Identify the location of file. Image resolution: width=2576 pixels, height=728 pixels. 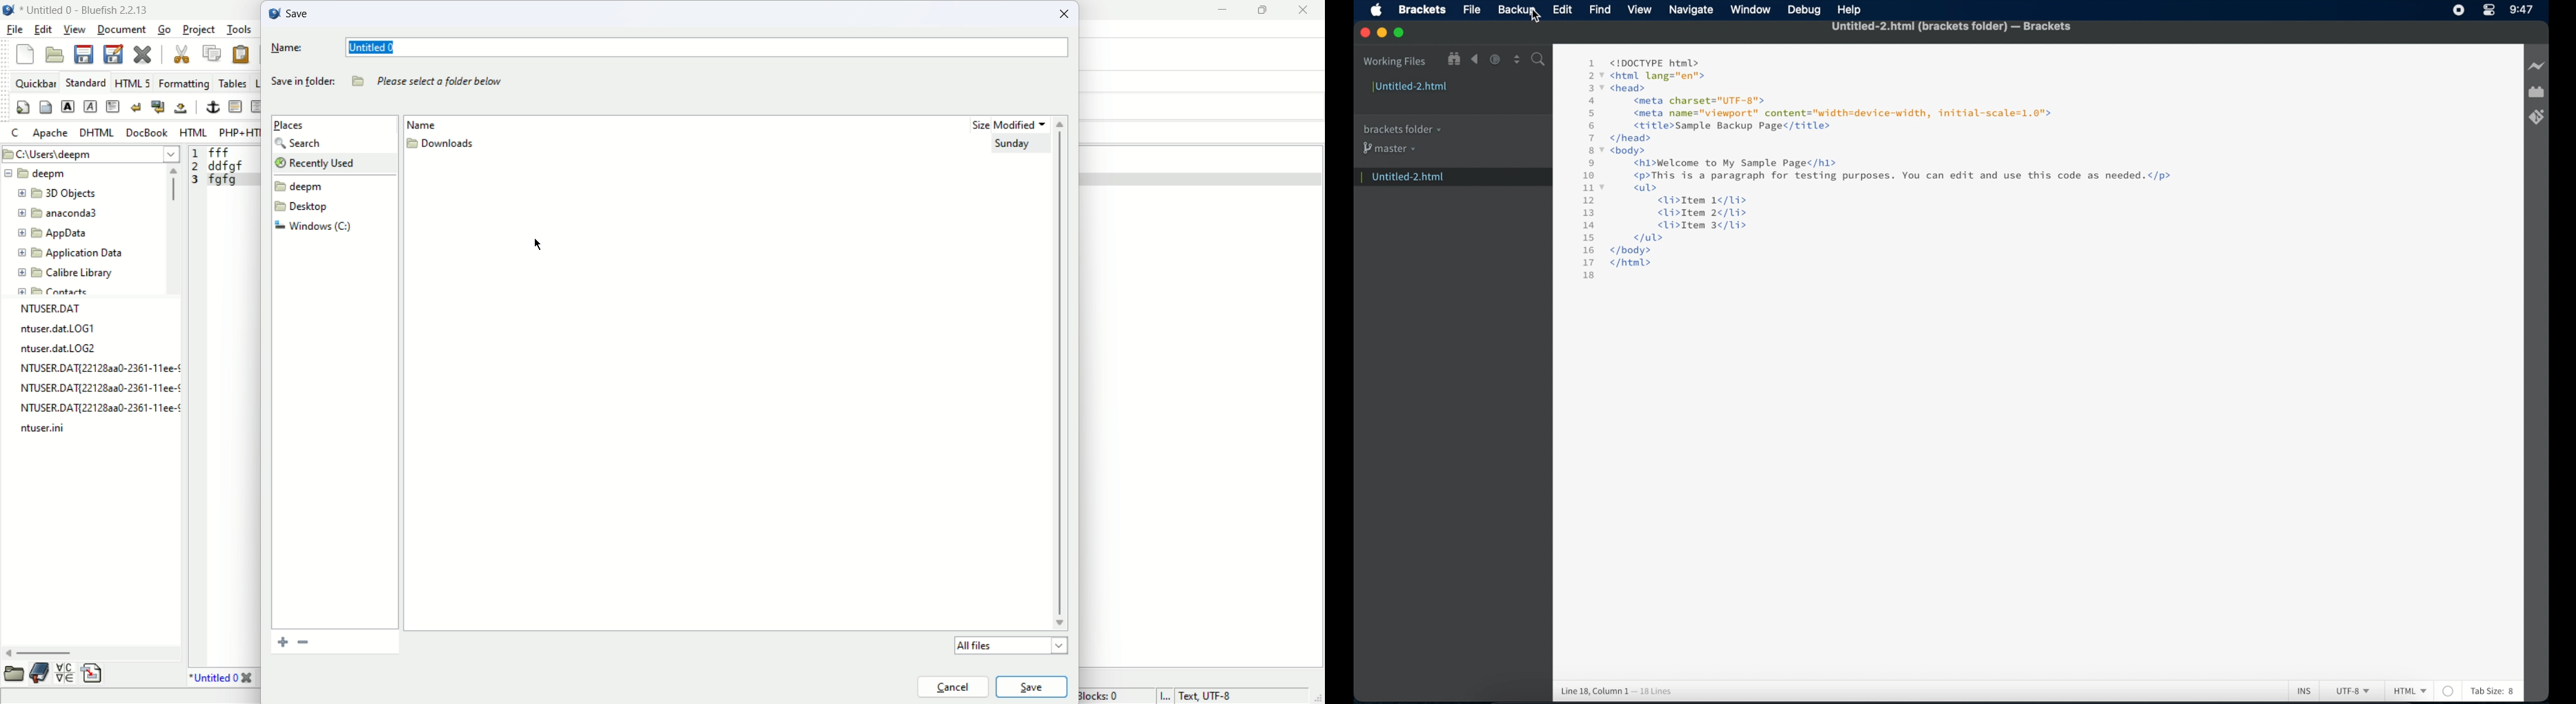
(15, 30).